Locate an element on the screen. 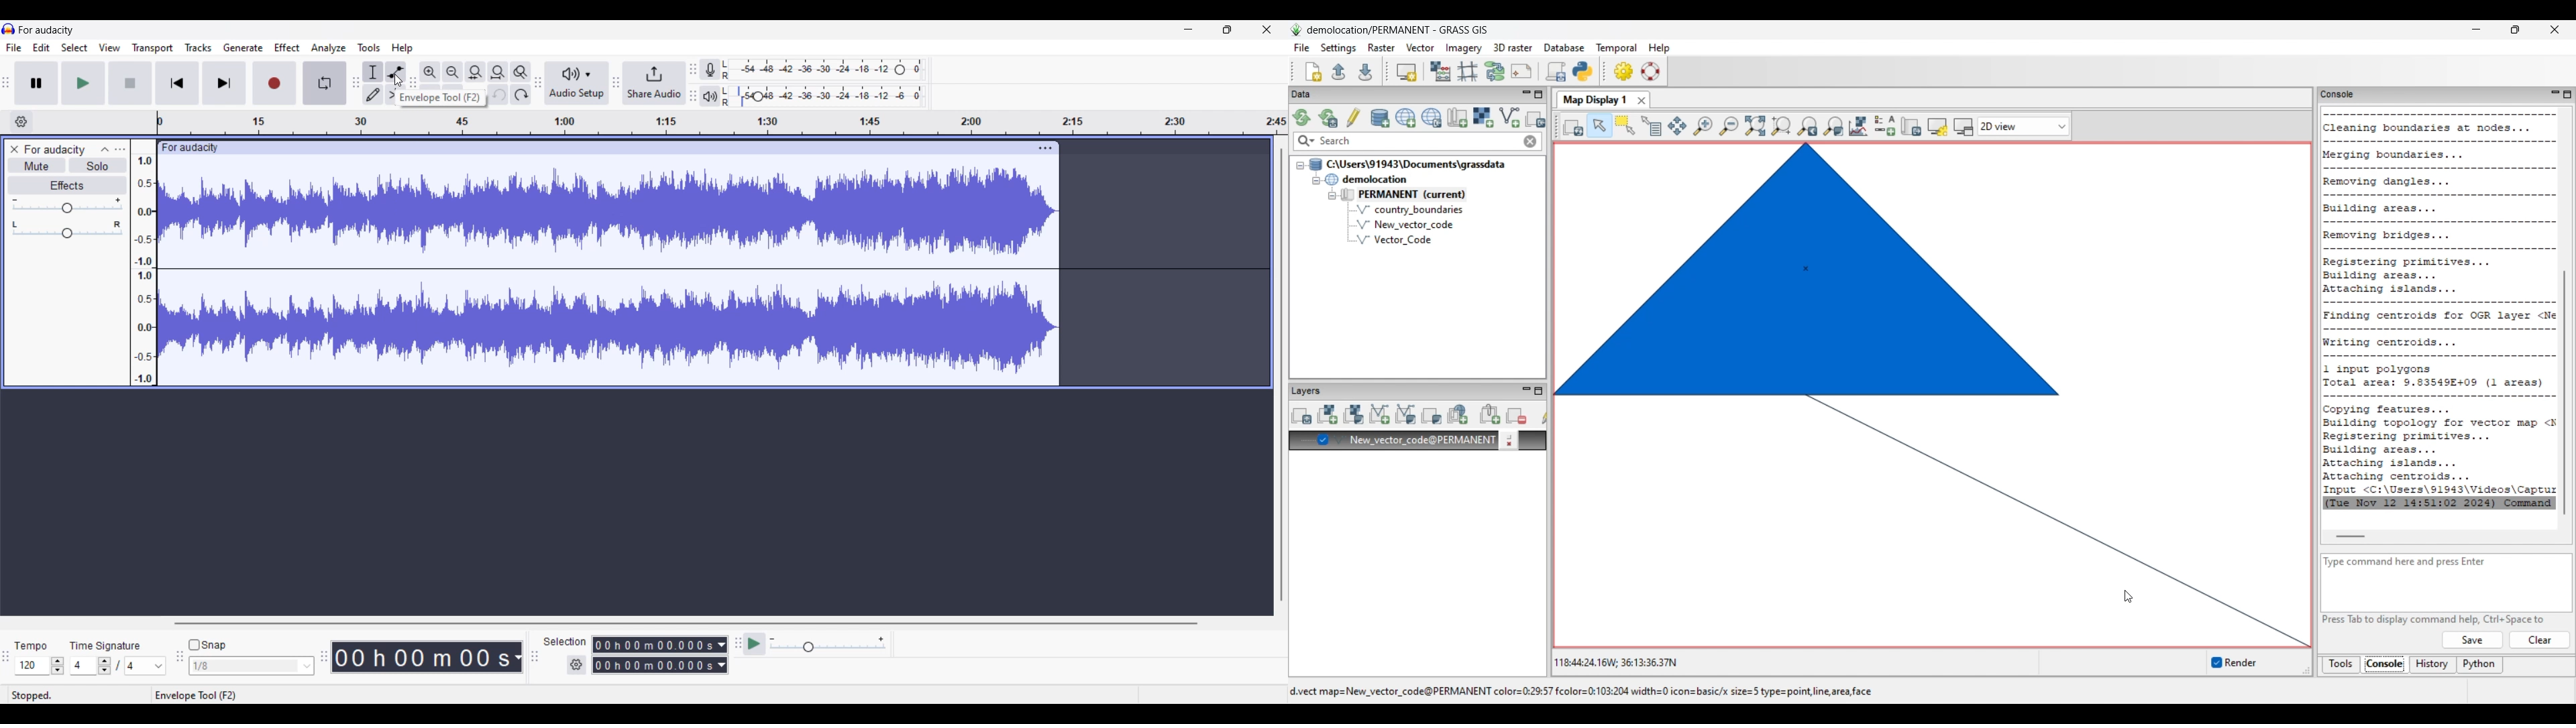 This screenshot has width=2576, height=728. Fit selection to width is located at coordinates (476, 72).